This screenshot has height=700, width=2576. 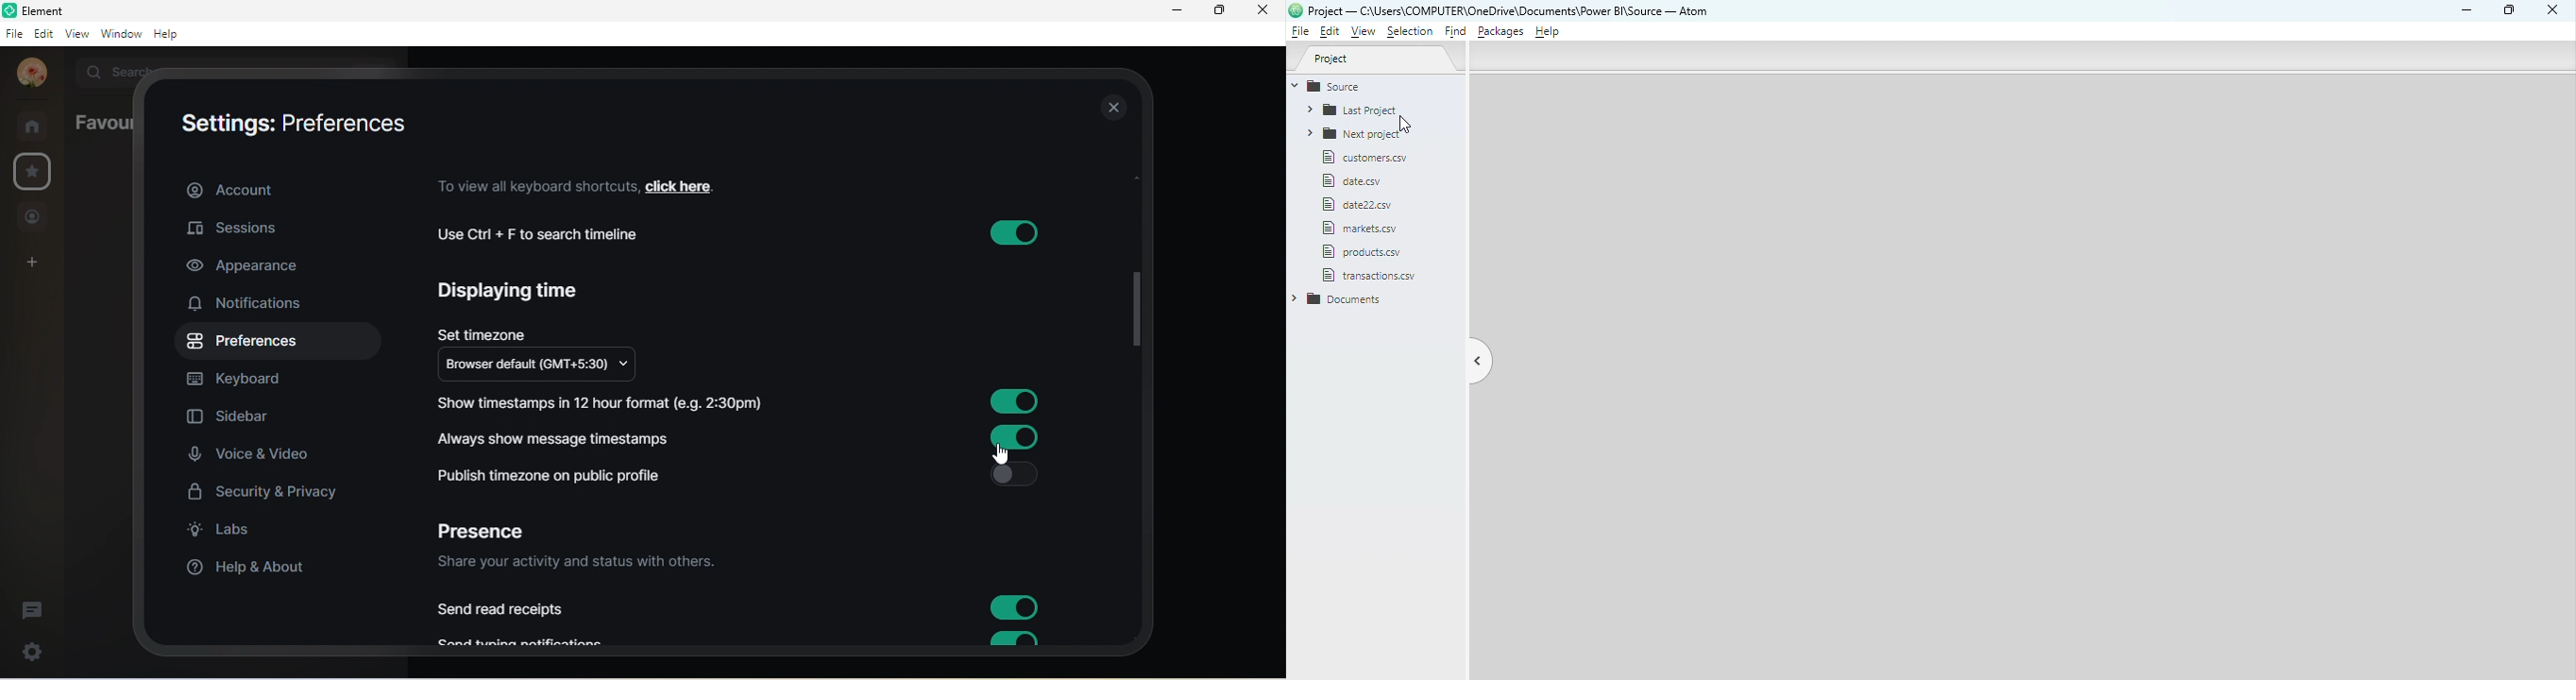 What do you see at coordinates (1015, 402) in the screenshot?
I see `button` at bounding box center [1015, 402].